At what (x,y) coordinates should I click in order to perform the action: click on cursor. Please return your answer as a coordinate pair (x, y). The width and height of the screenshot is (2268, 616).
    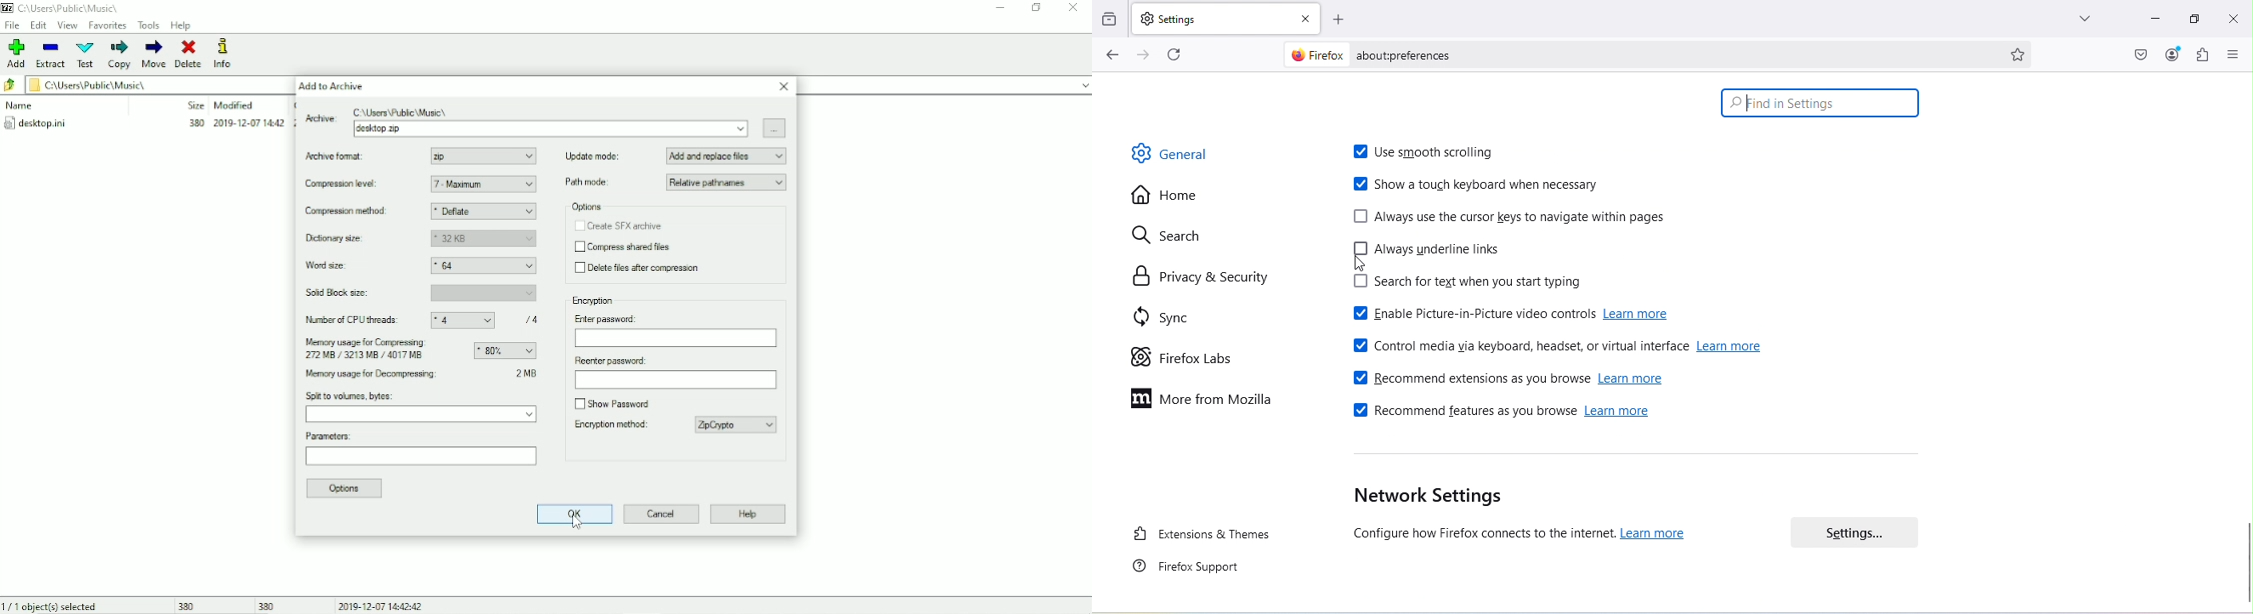
    Looking at the image, I should click on (1746, 108).